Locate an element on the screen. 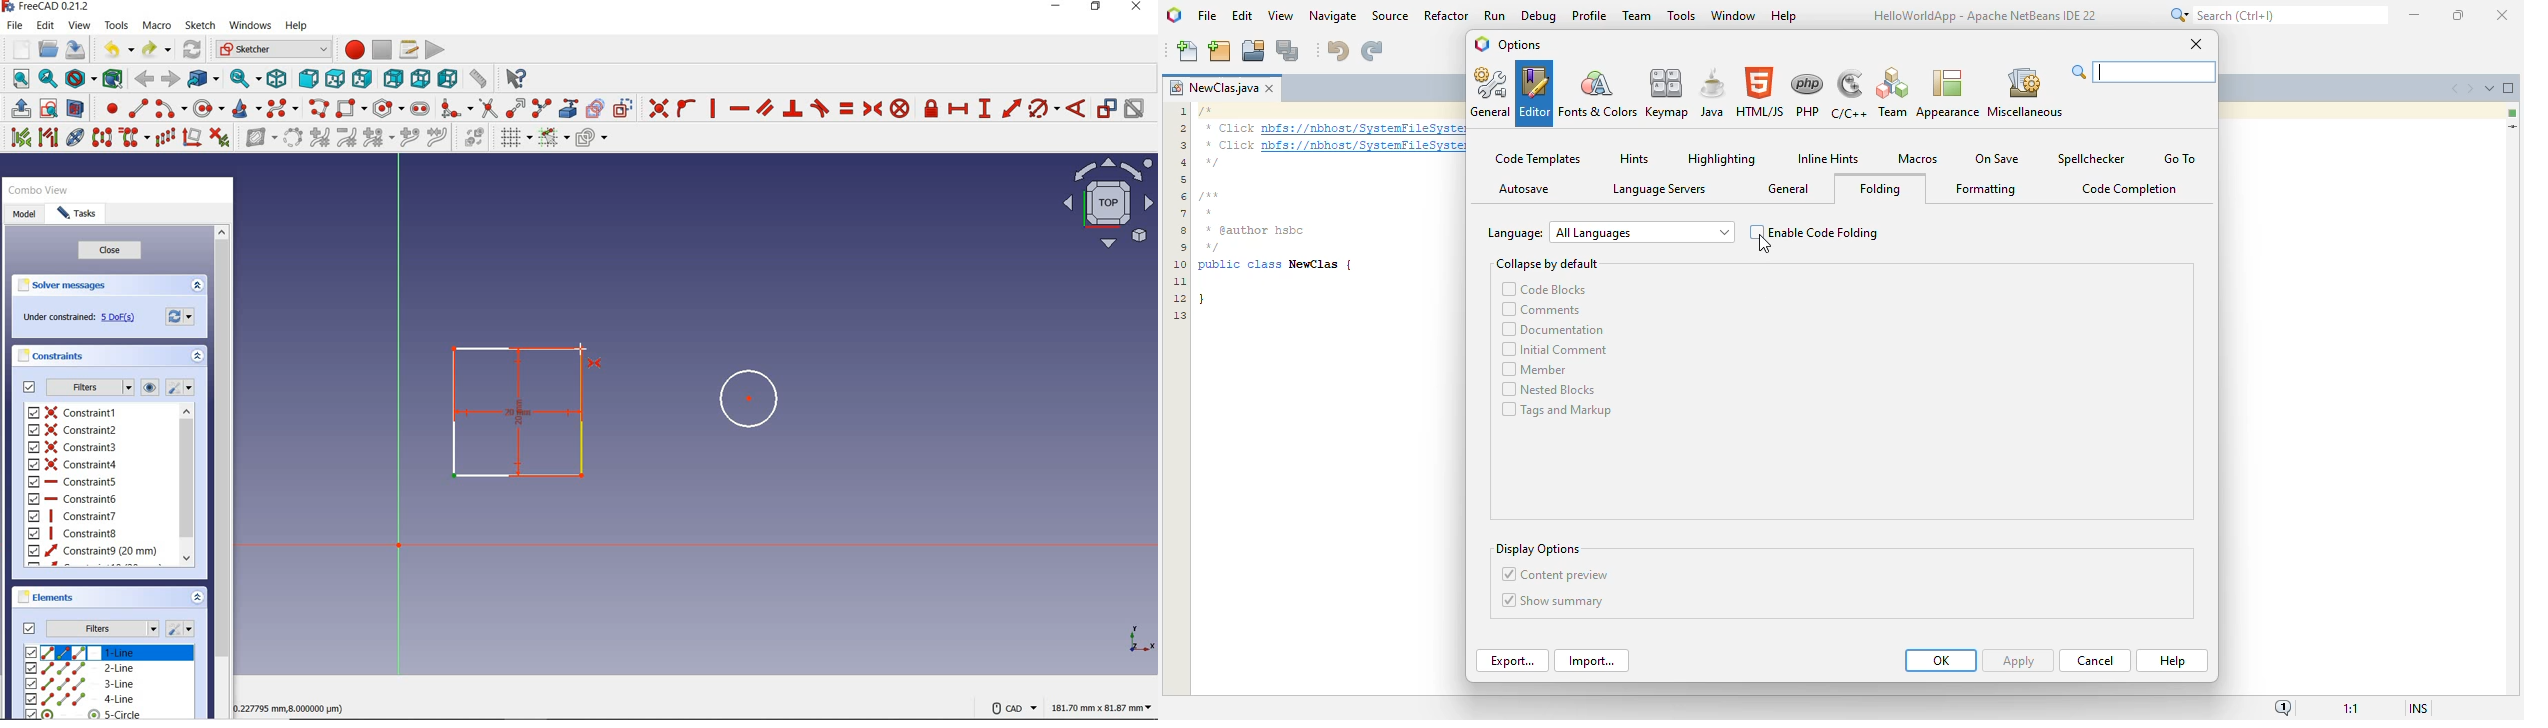 The image size is (2548, 728). Scroll down is located at coordinates (186, 555).